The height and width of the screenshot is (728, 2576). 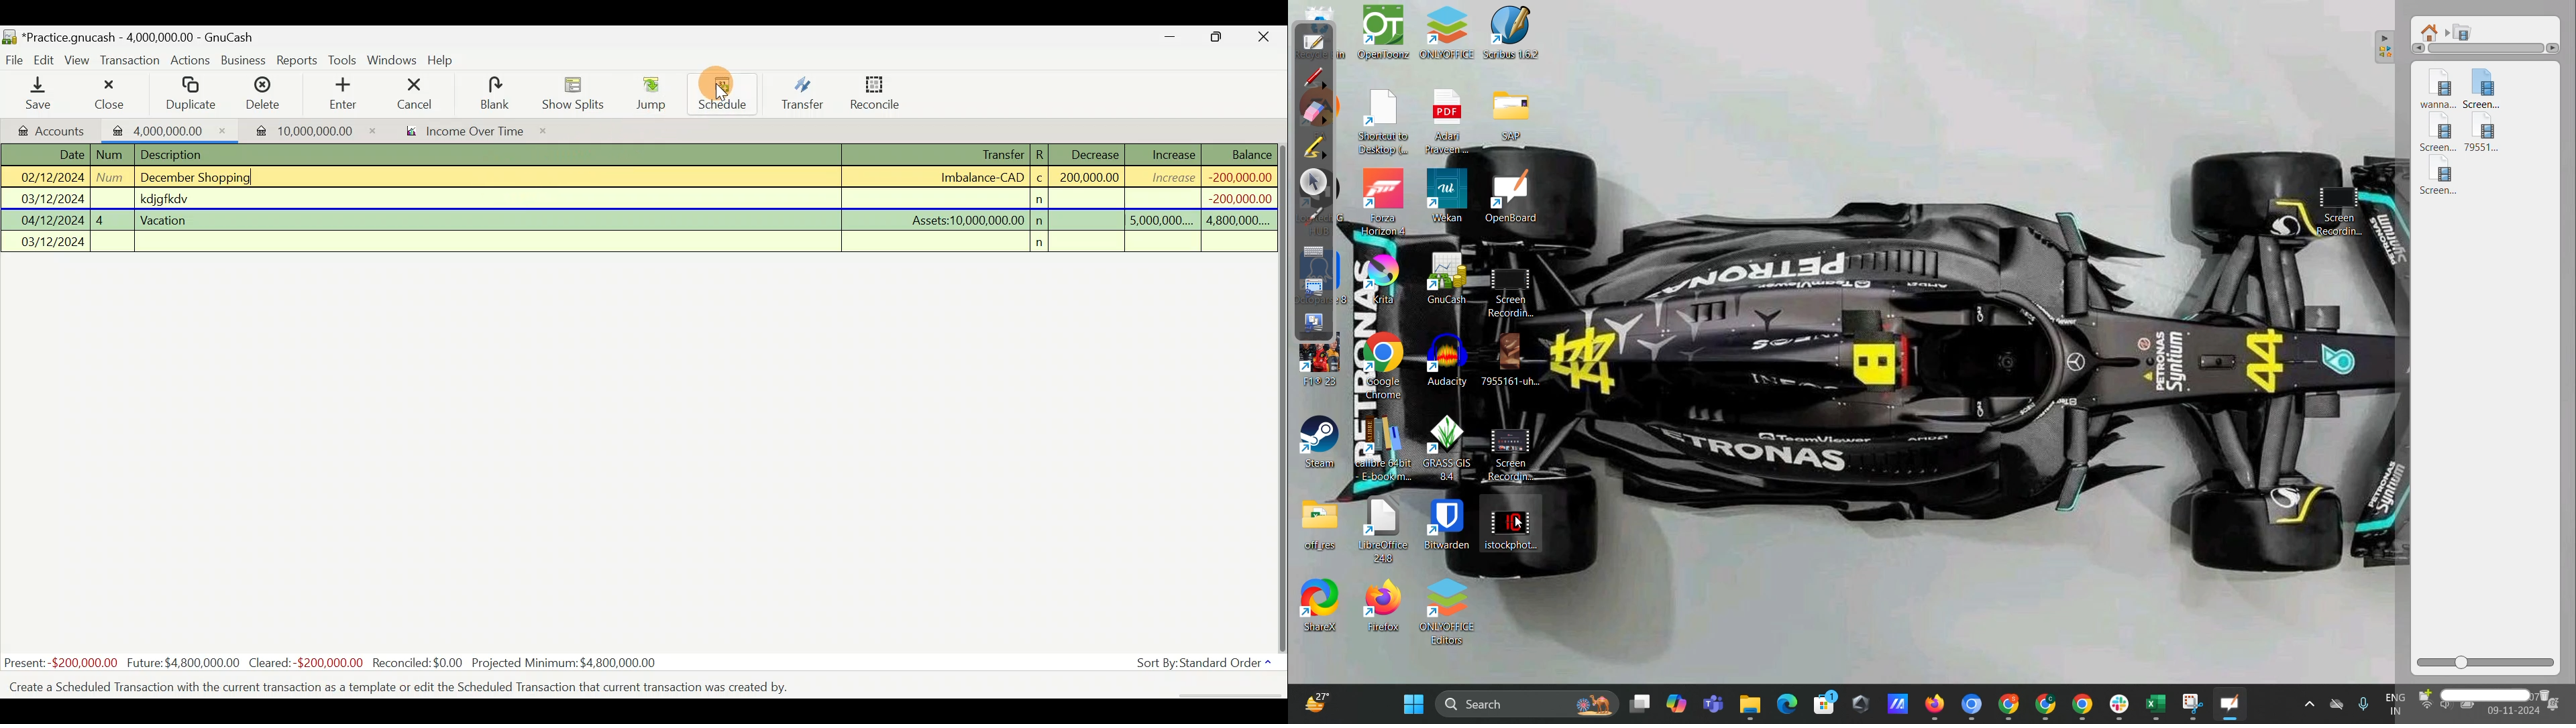 I want to click on Onlyoffice editors, so click(x=1452, y=611).